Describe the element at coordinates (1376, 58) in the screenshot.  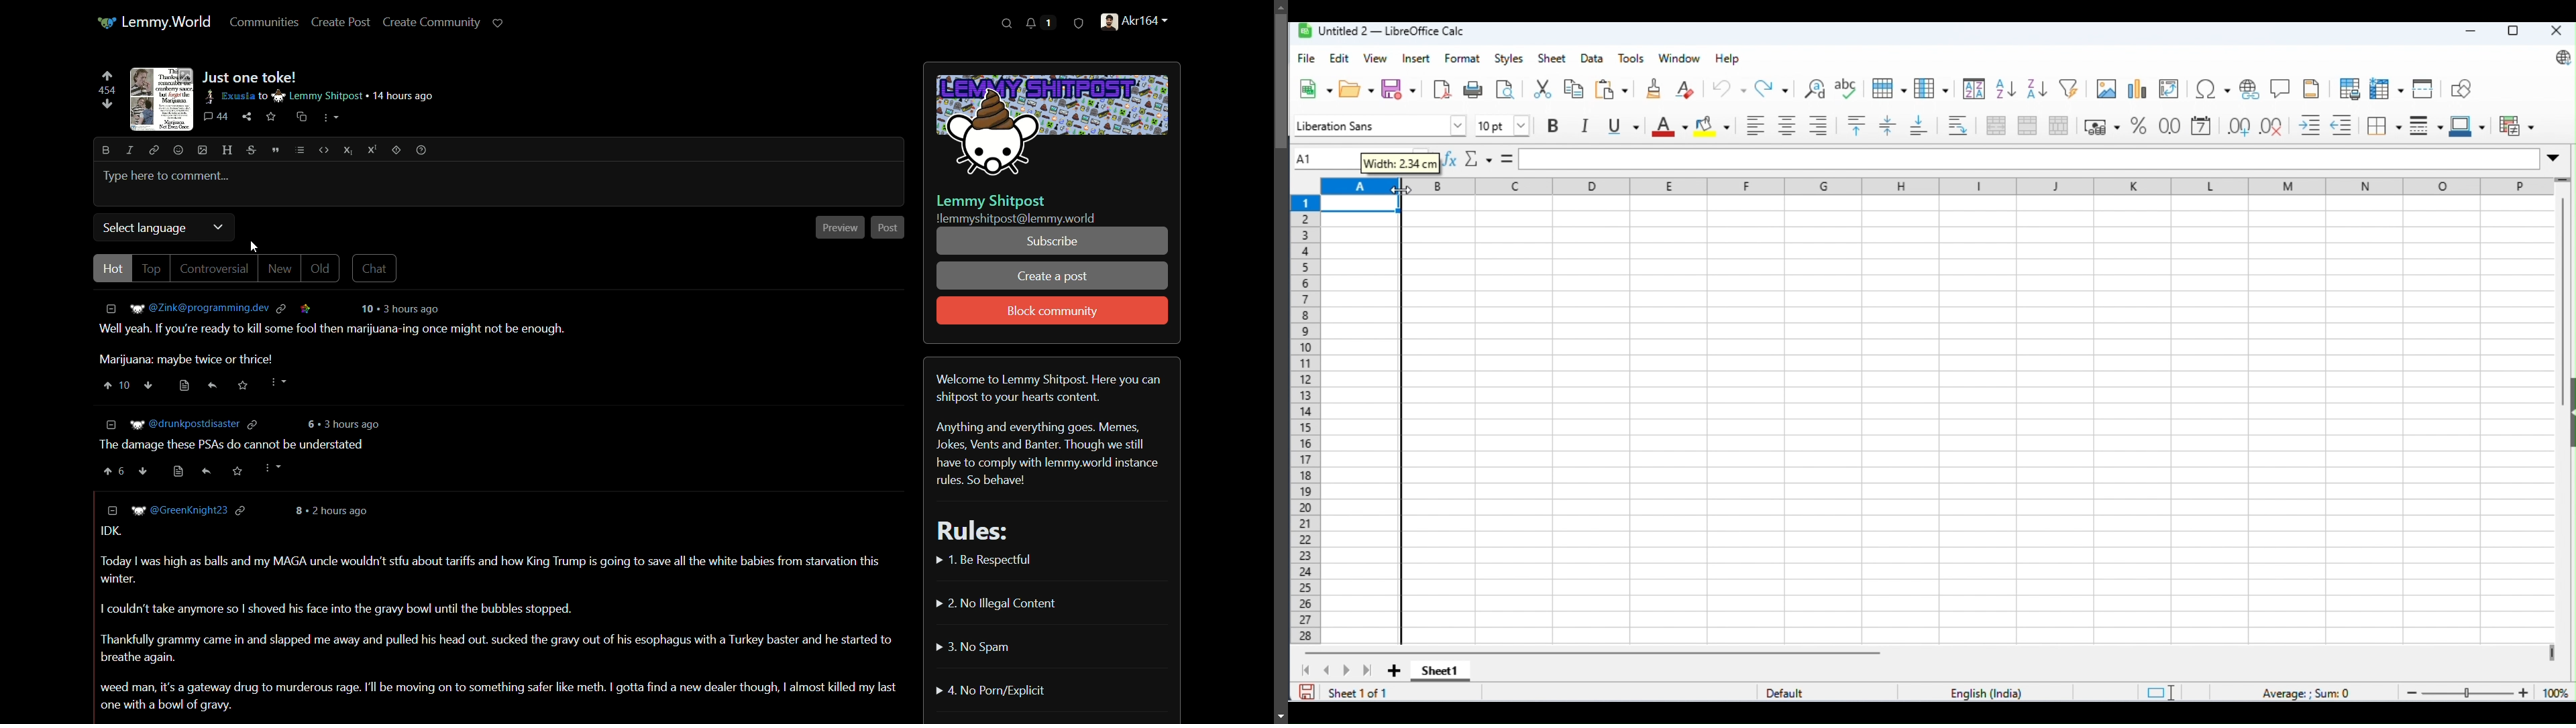
I see `view` at that location.